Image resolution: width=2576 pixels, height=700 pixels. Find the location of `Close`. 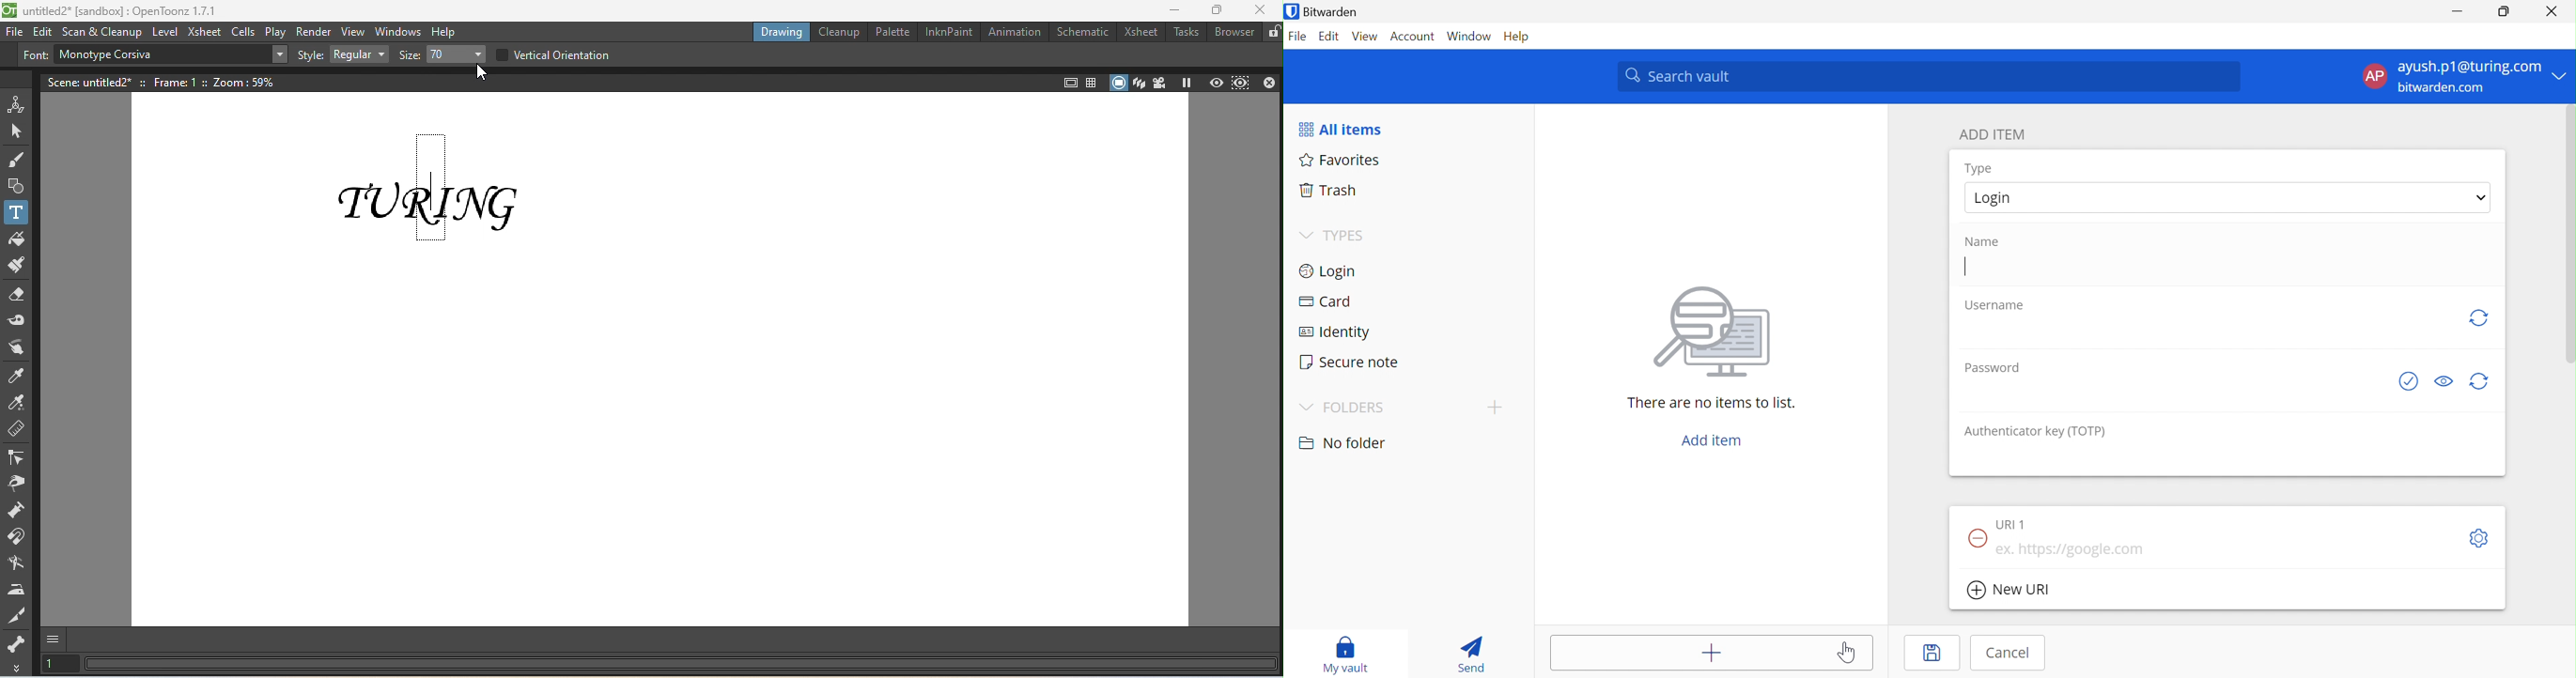

Close is located at coordinates (1269, 82).